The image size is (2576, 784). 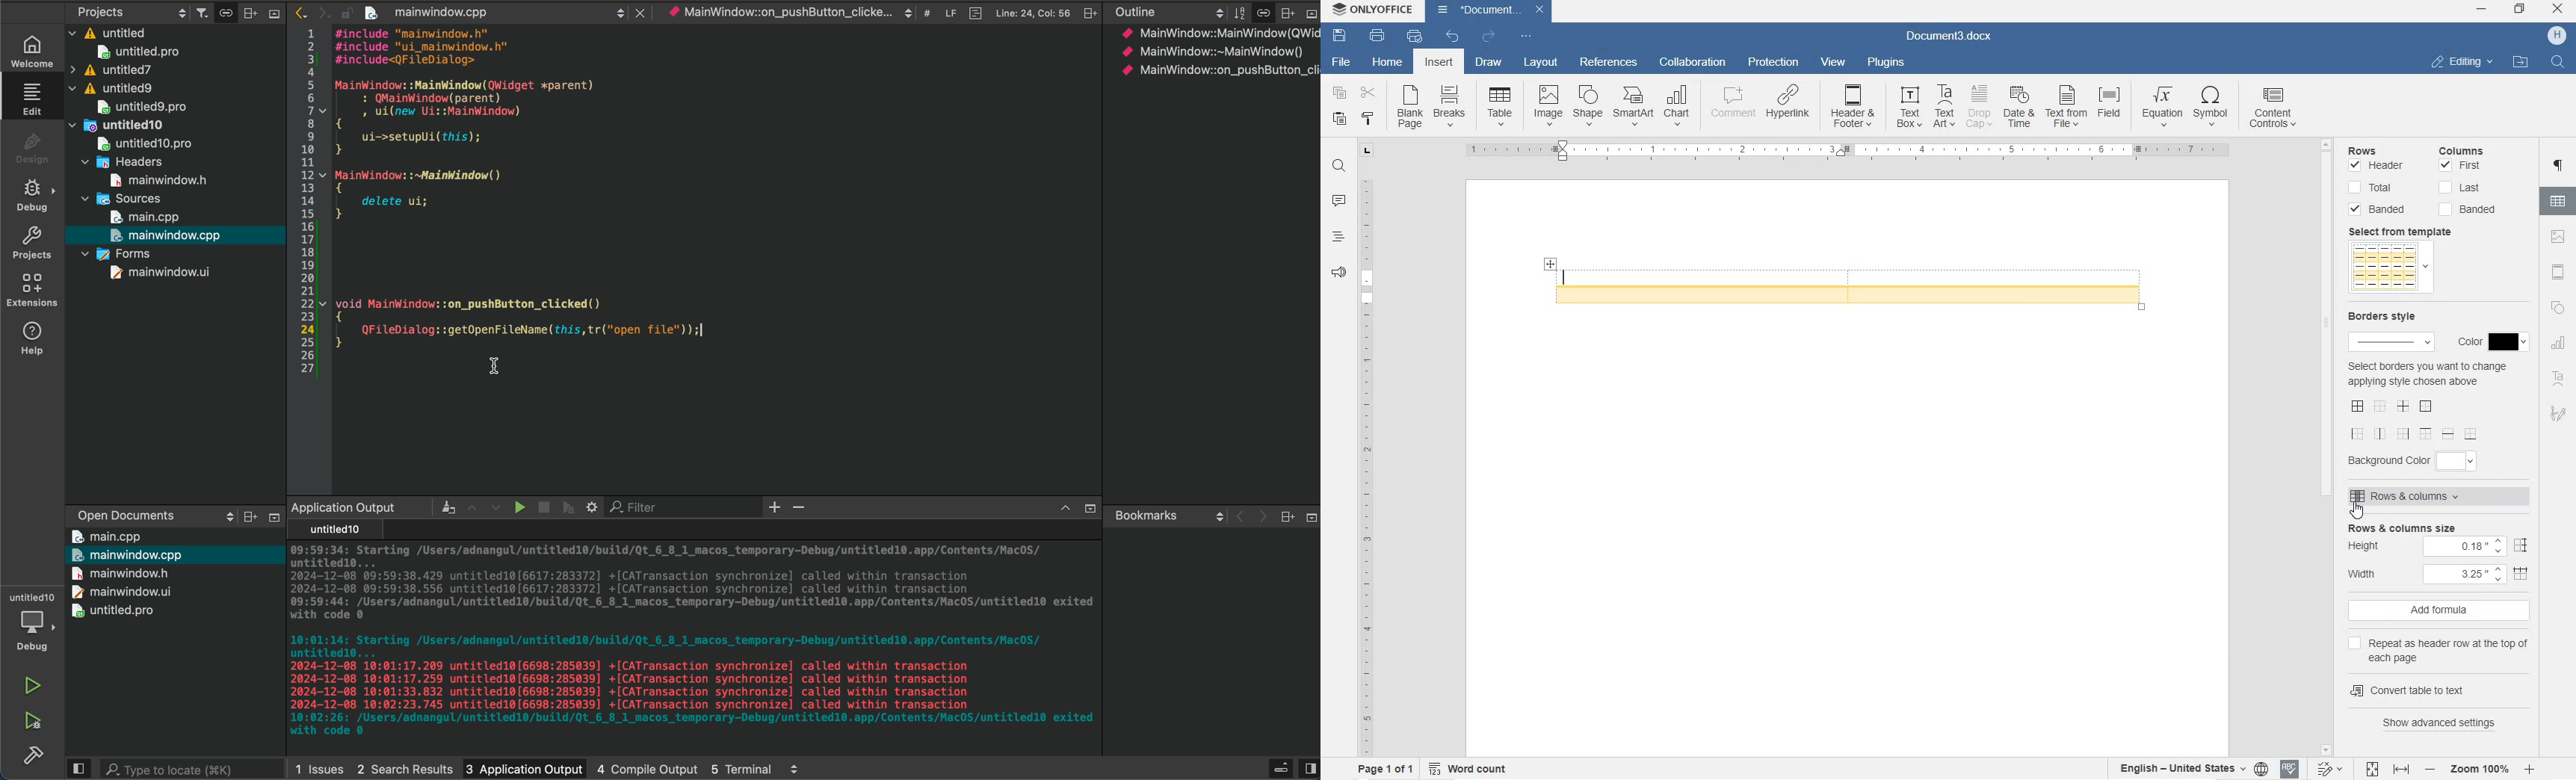 What do you see at coordinates (1469, 767) in the screenshot?
I see `WORD COUNT` at bounding box center [1469, 767].